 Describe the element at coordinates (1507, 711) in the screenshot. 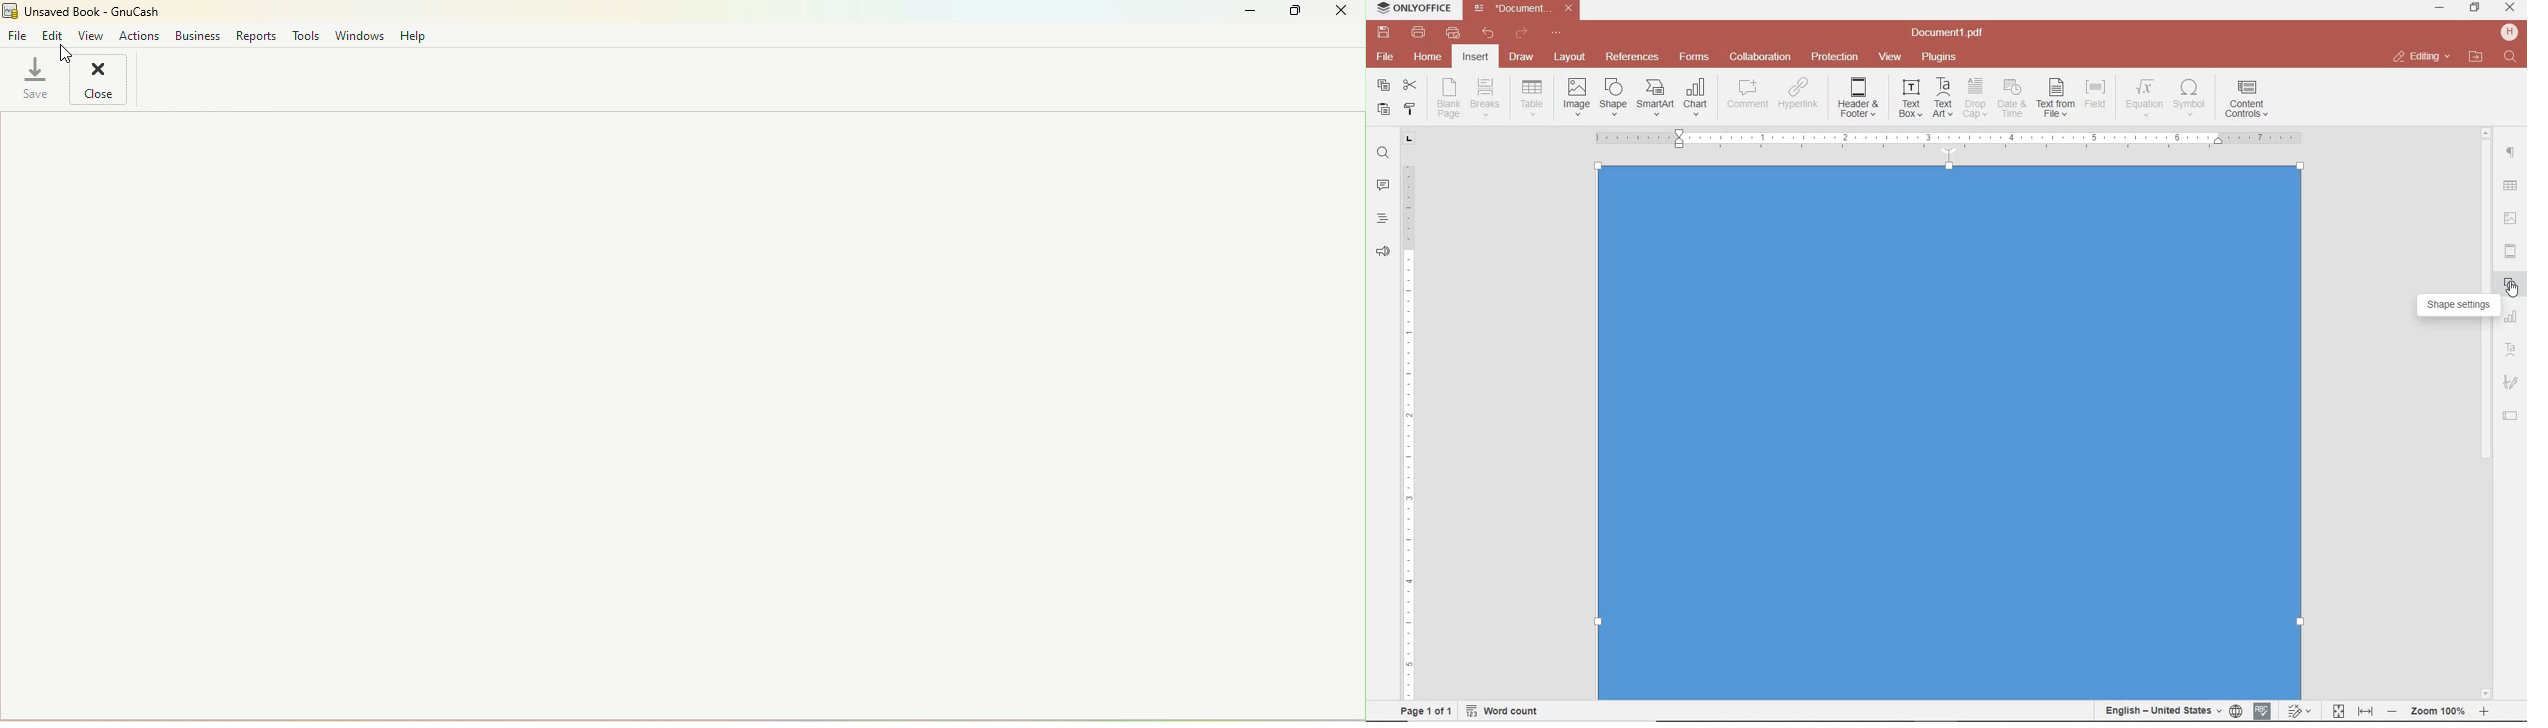

I see `word count` at that location.